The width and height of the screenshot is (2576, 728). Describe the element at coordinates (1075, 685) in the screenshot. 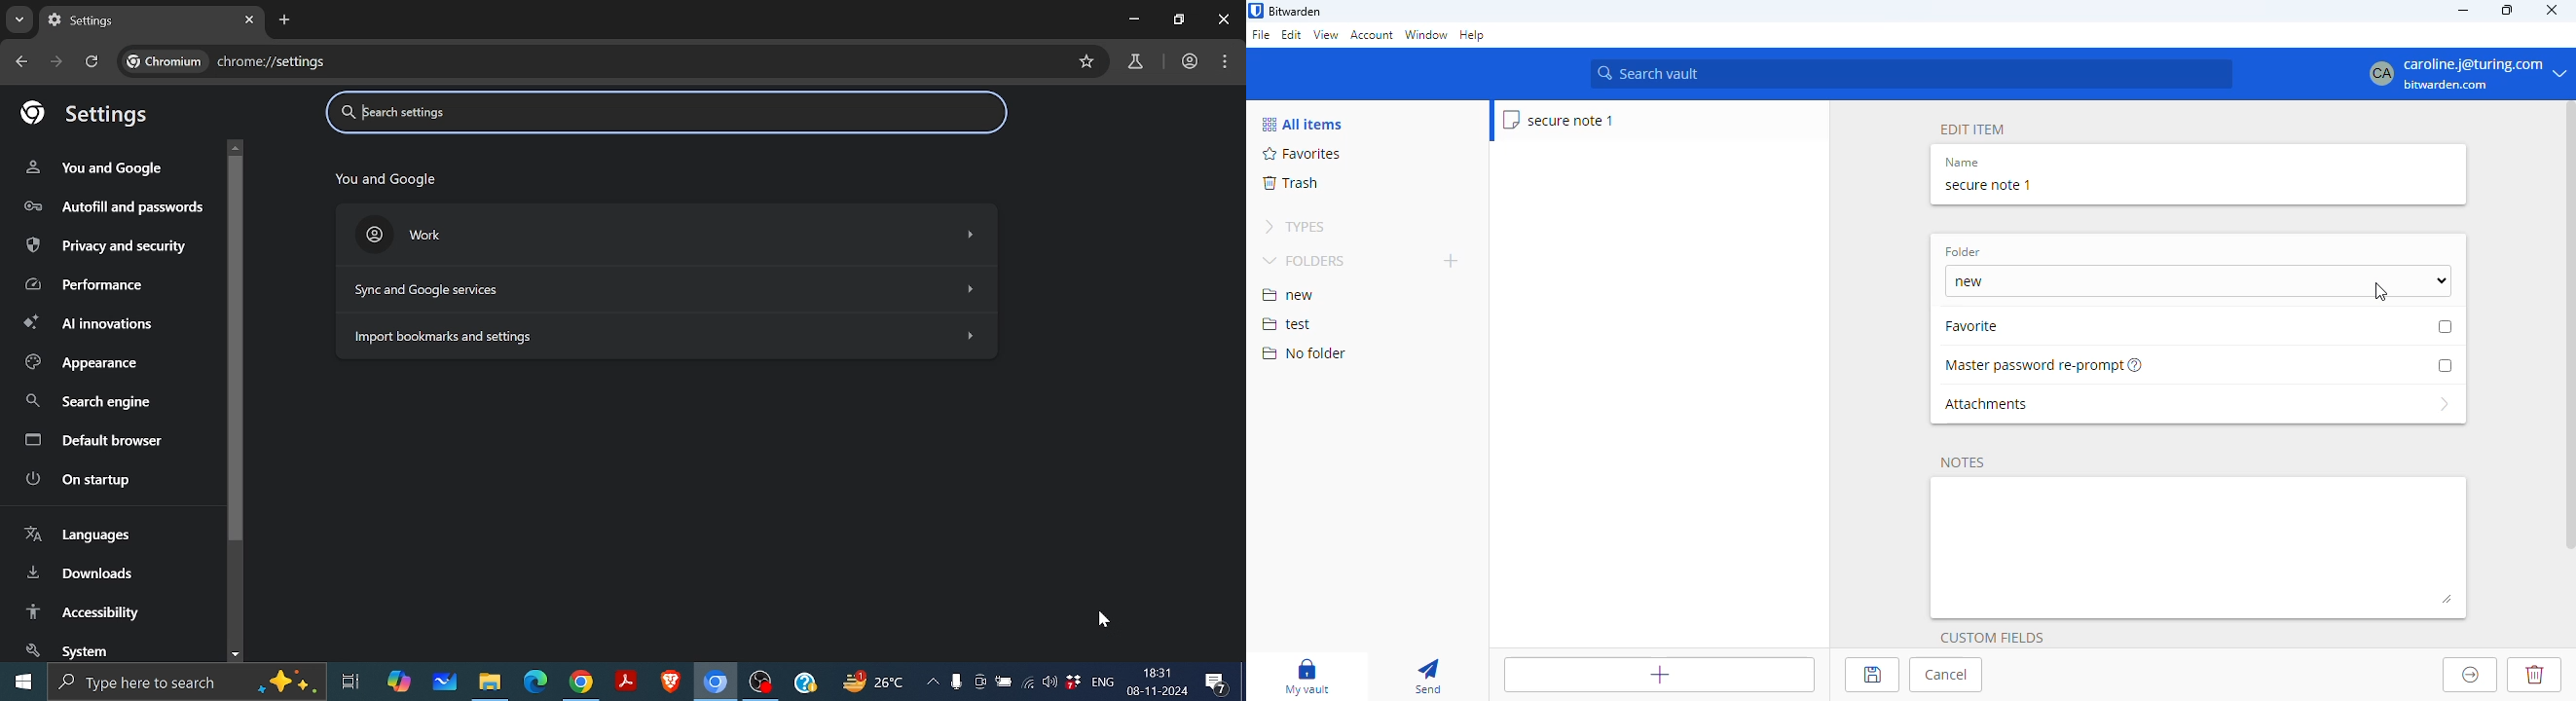

I see `dropbox` at that location.